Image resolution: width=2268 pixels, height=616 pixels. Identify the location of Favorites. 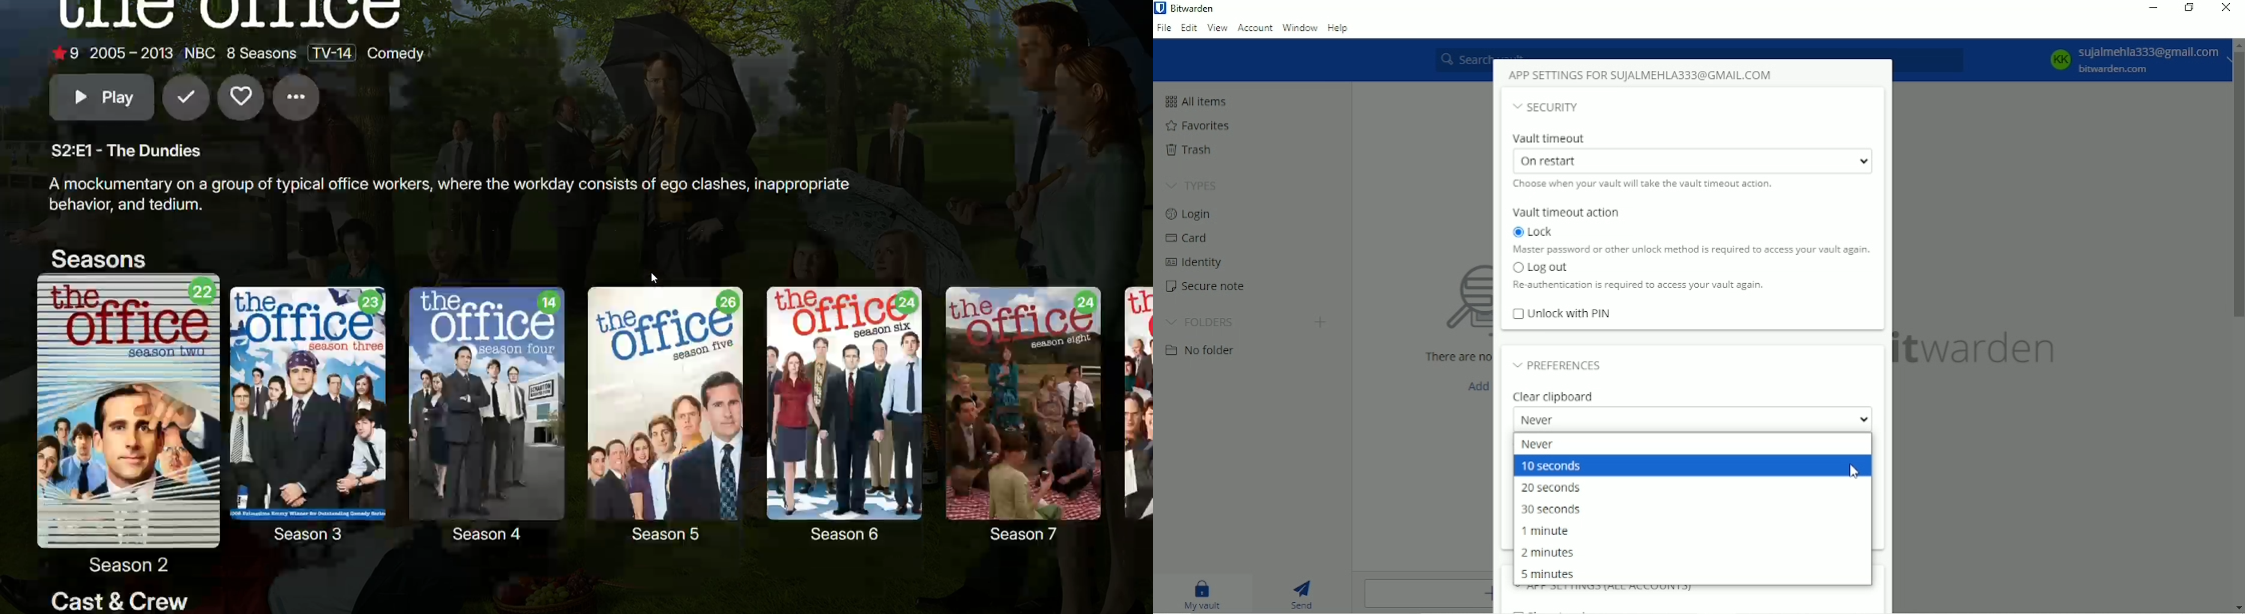
(1204, 125).